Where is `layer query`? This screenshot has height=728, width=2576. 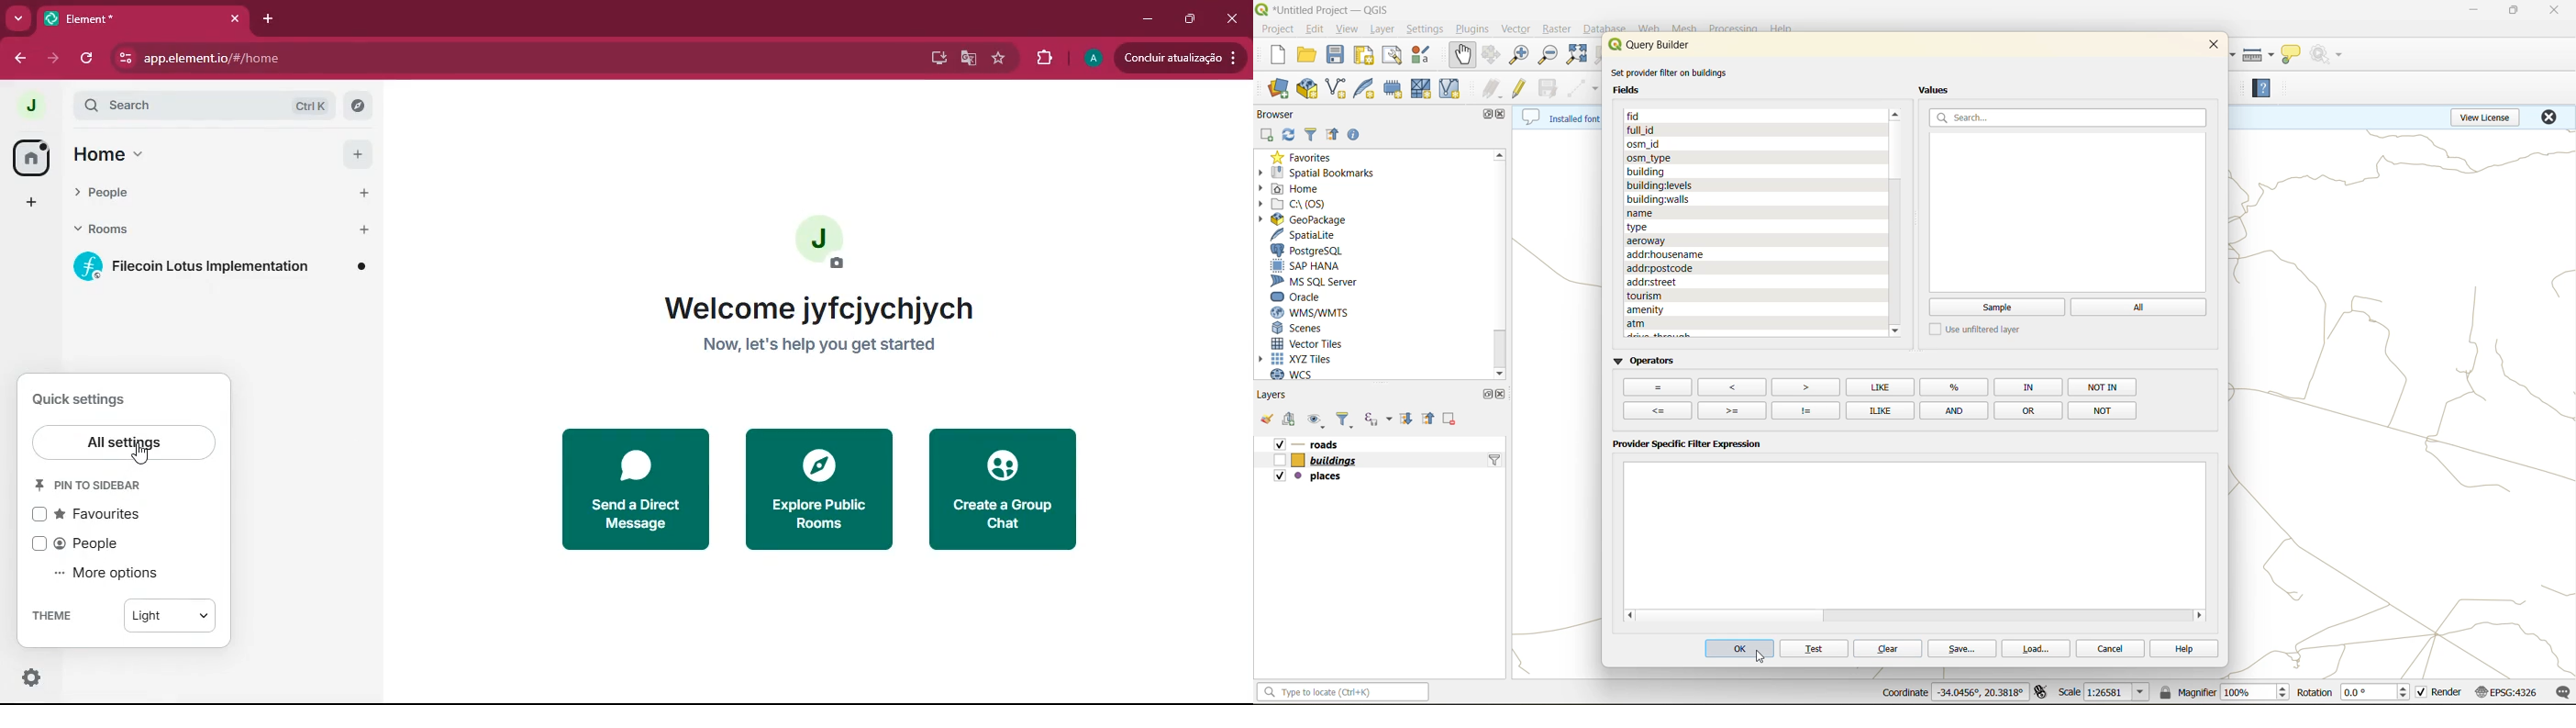
layer query is located at coordinates (1493, 464).